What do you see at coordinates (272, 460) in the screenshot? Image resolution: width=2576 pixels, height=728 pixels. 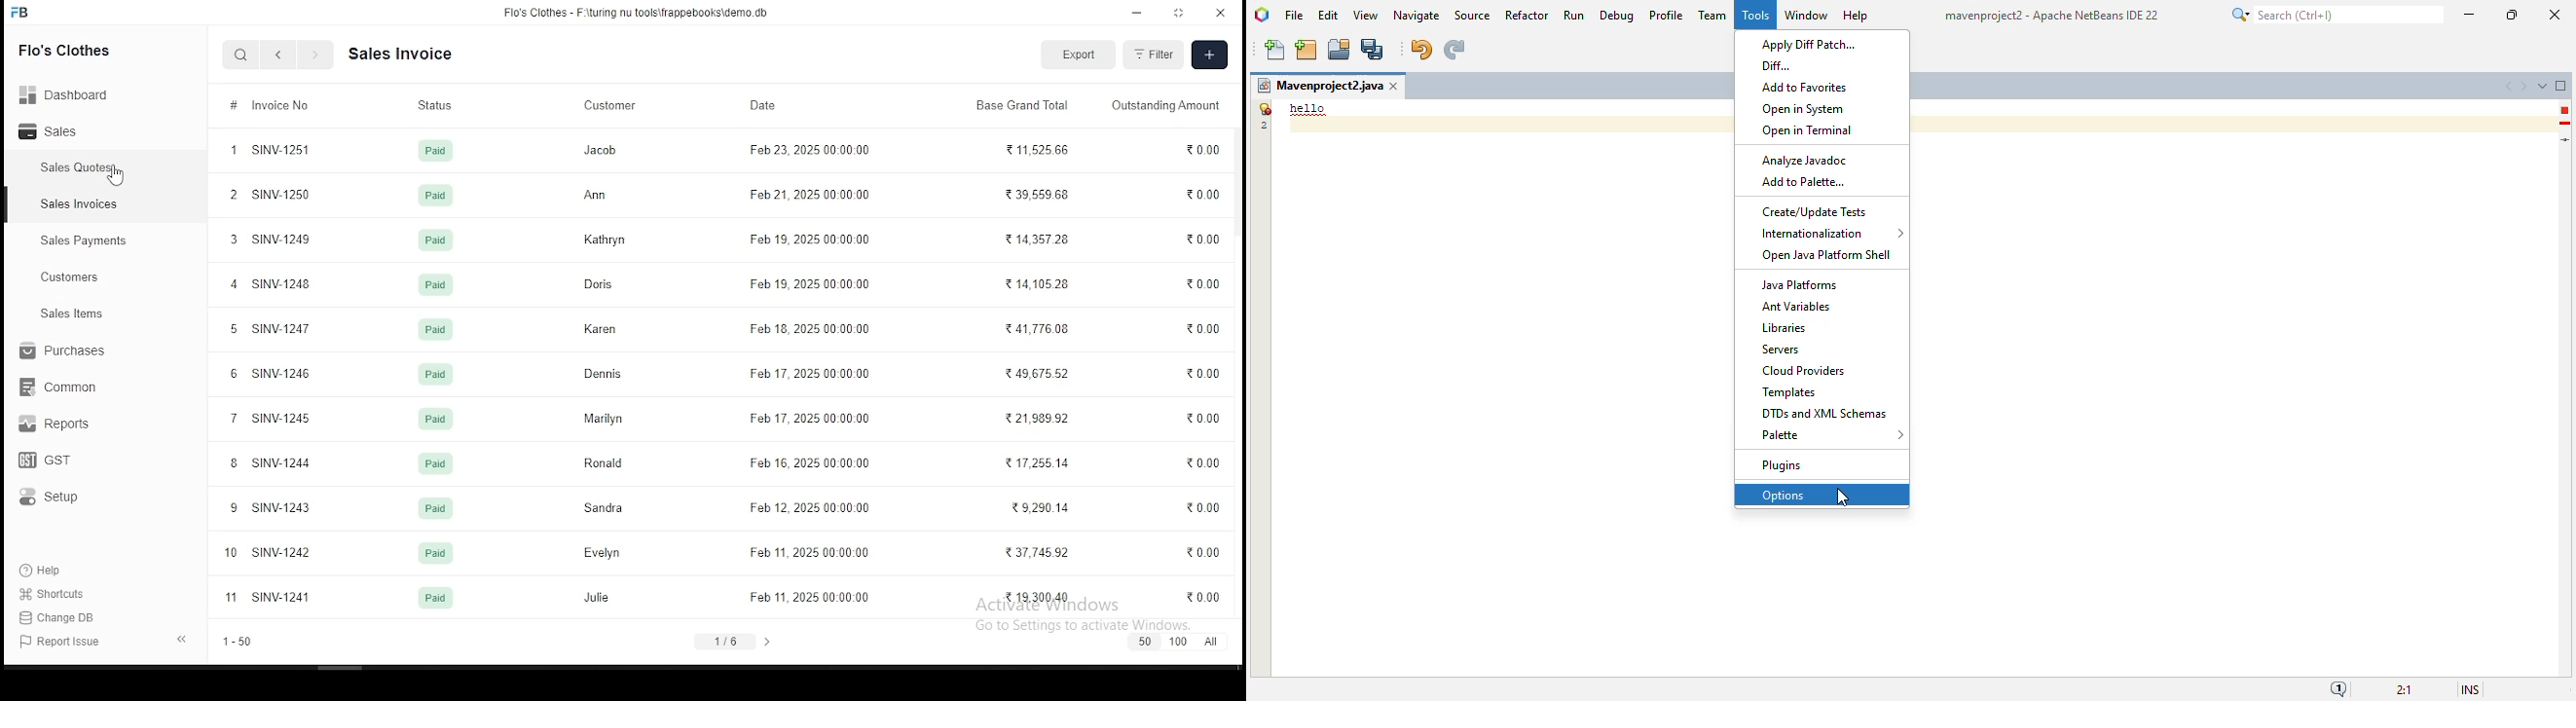 I see `8 SINV-1244` at bounding box center [272, 460].